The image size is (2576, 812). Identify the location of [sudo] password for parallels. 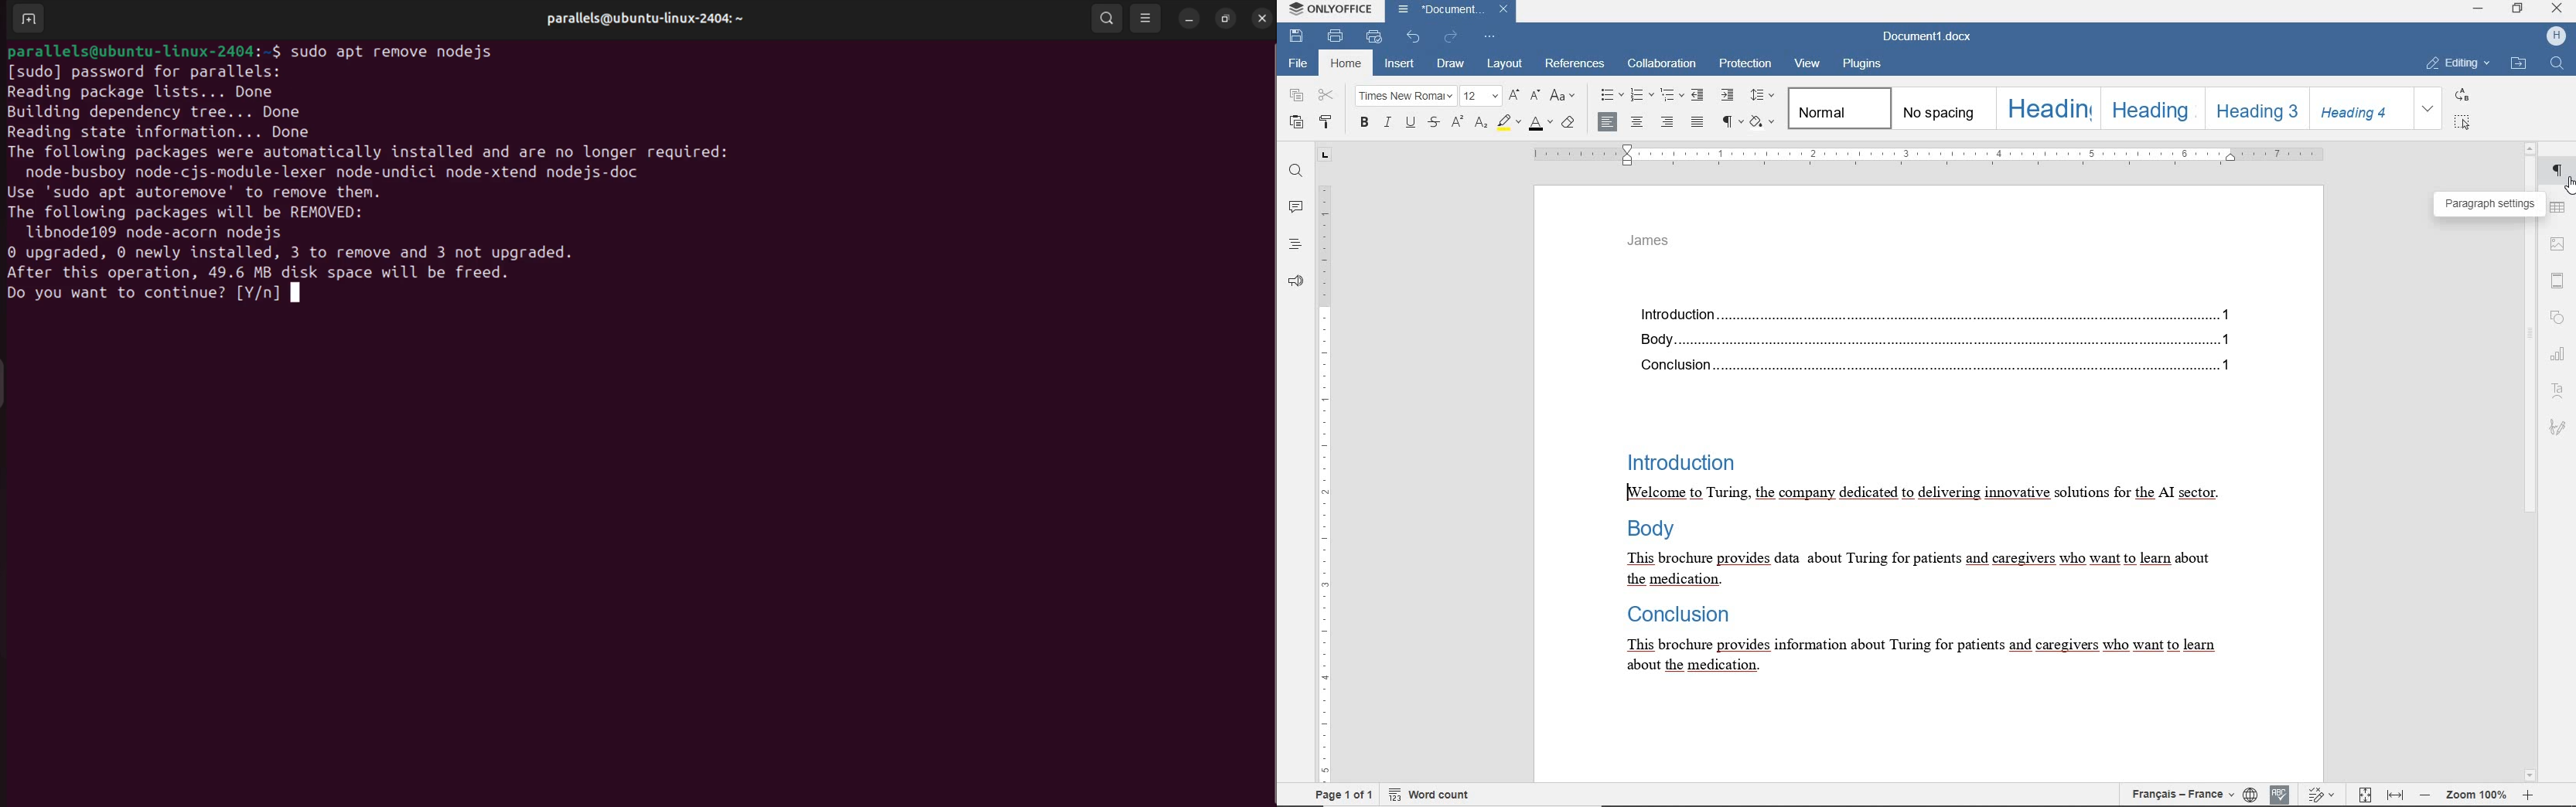
(143, 73).